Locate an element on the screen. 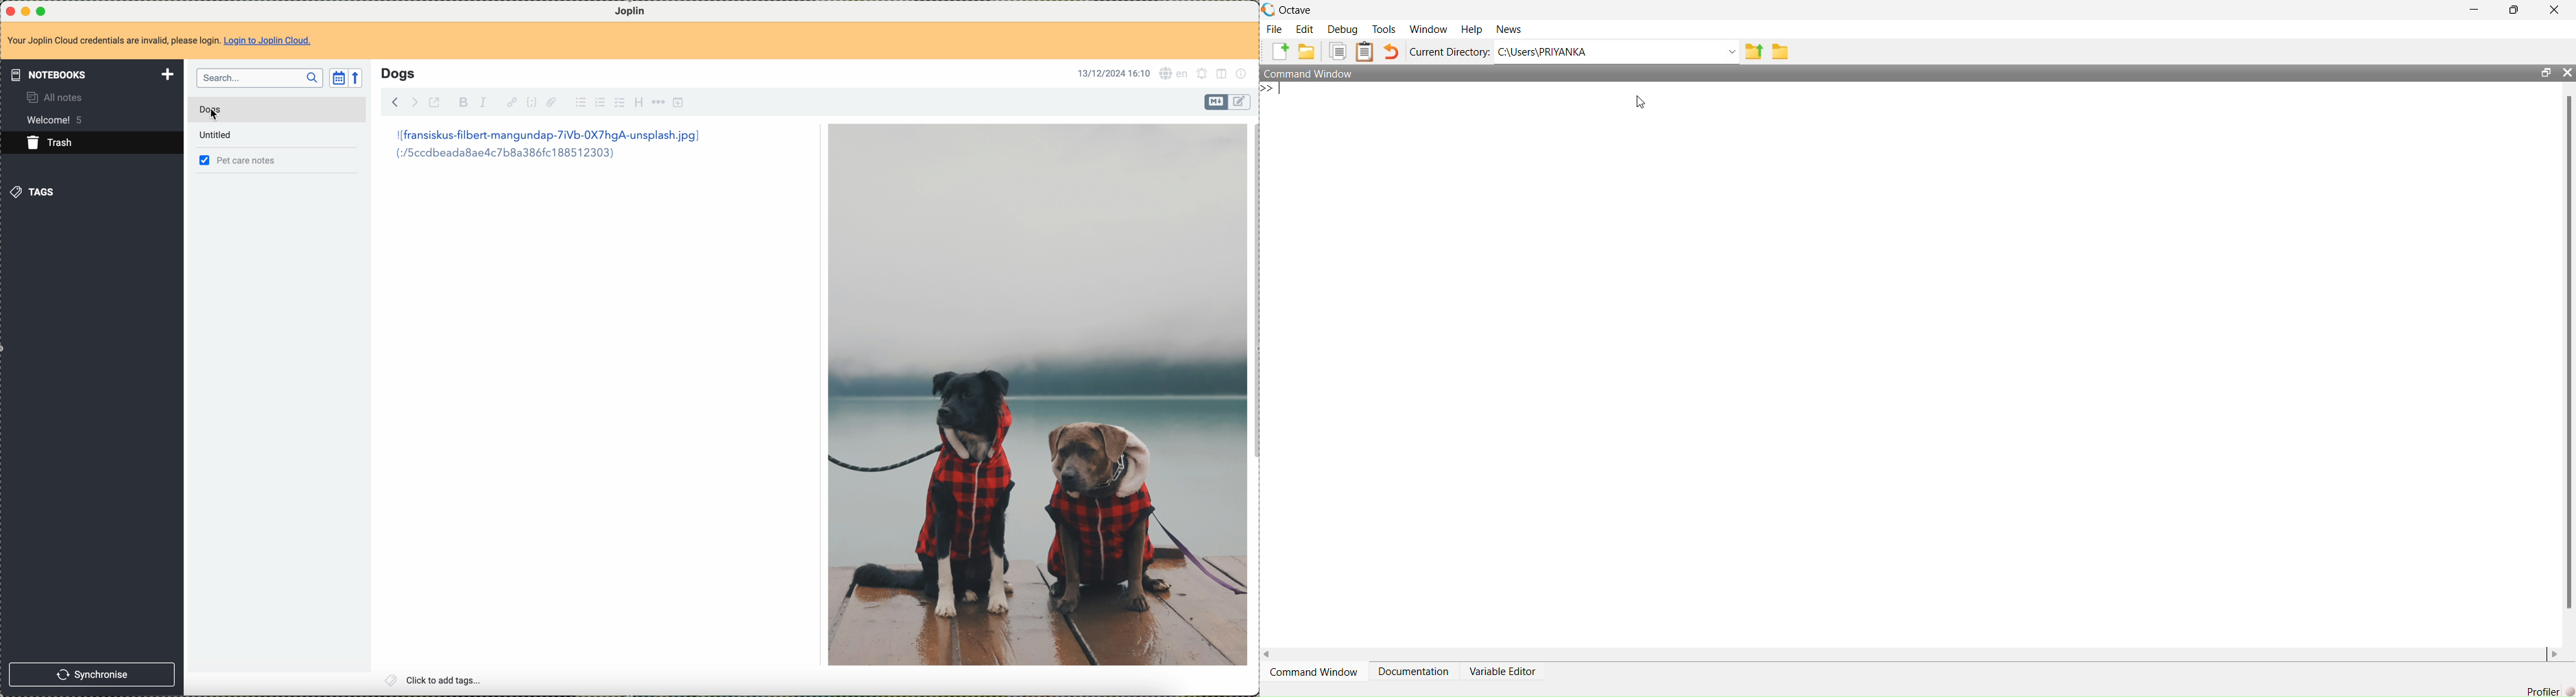 The height and width of the screenshot is (700, 2576). bulleted list is located at coordinates (579, 103).